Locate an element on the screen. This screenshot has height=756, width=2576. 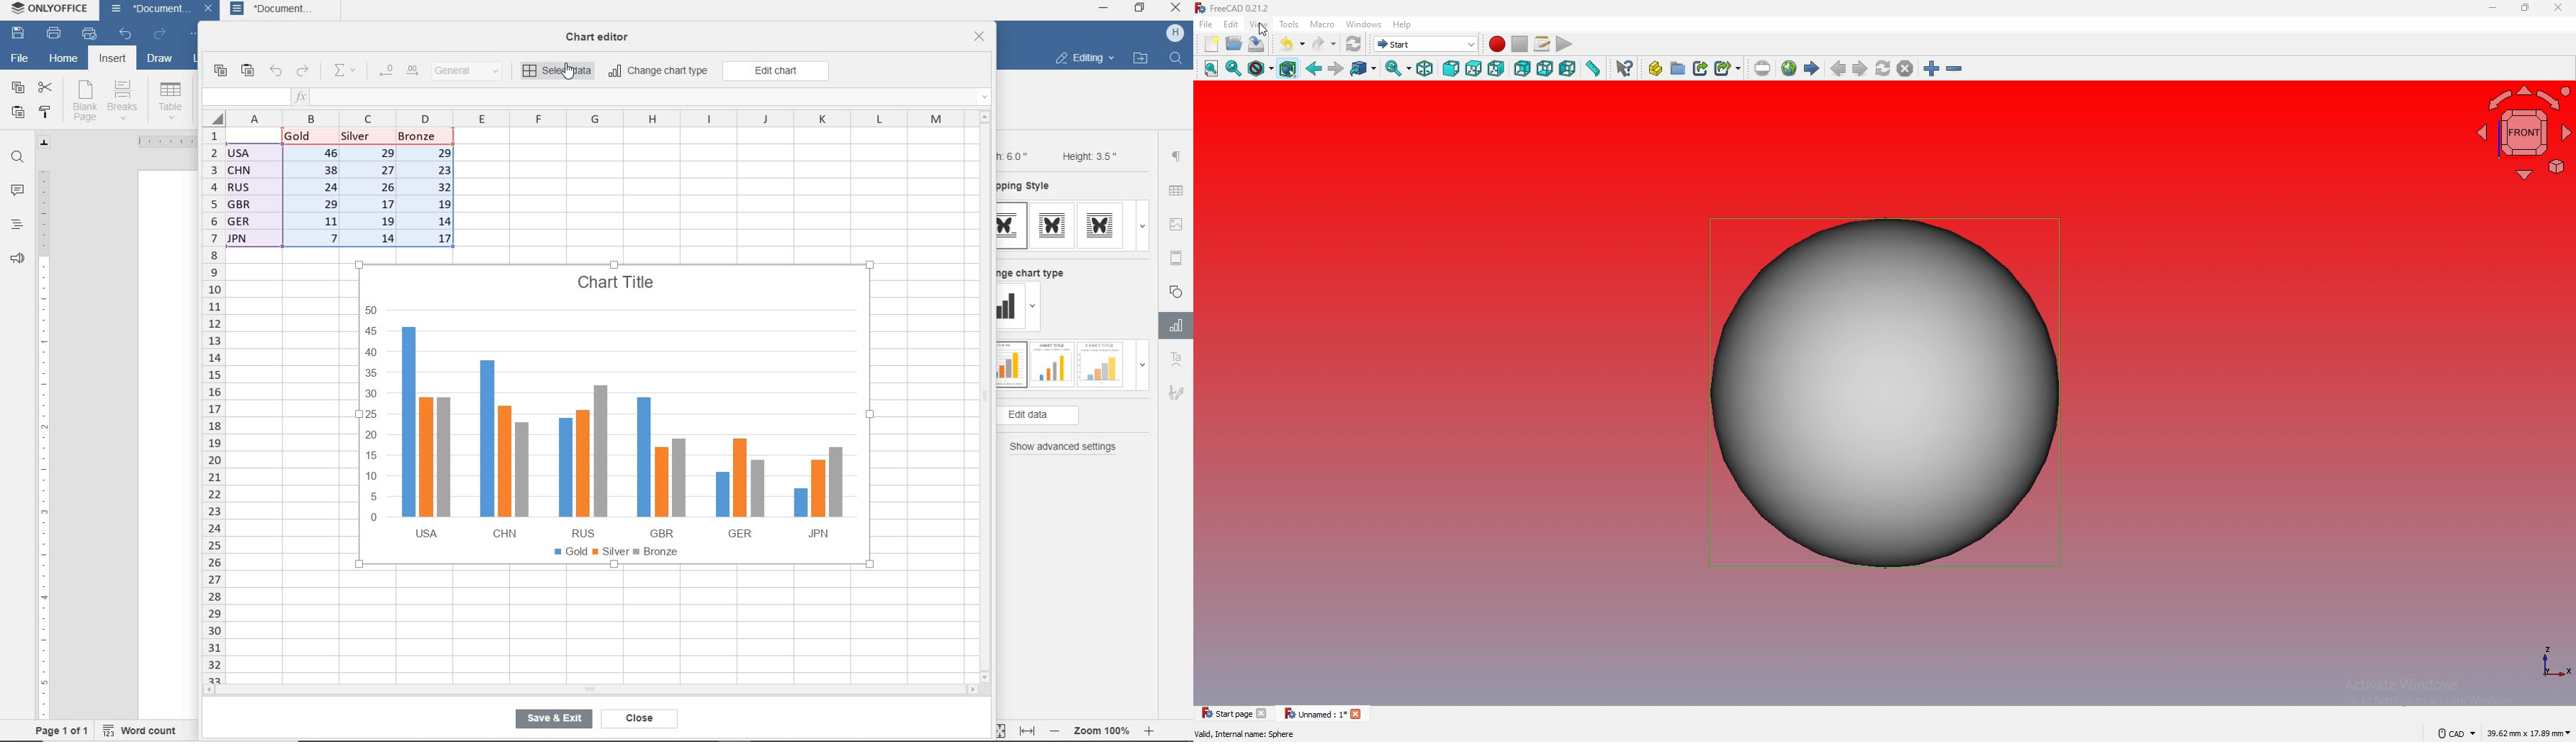
Chart settings is located at coordinates (1174, 326).